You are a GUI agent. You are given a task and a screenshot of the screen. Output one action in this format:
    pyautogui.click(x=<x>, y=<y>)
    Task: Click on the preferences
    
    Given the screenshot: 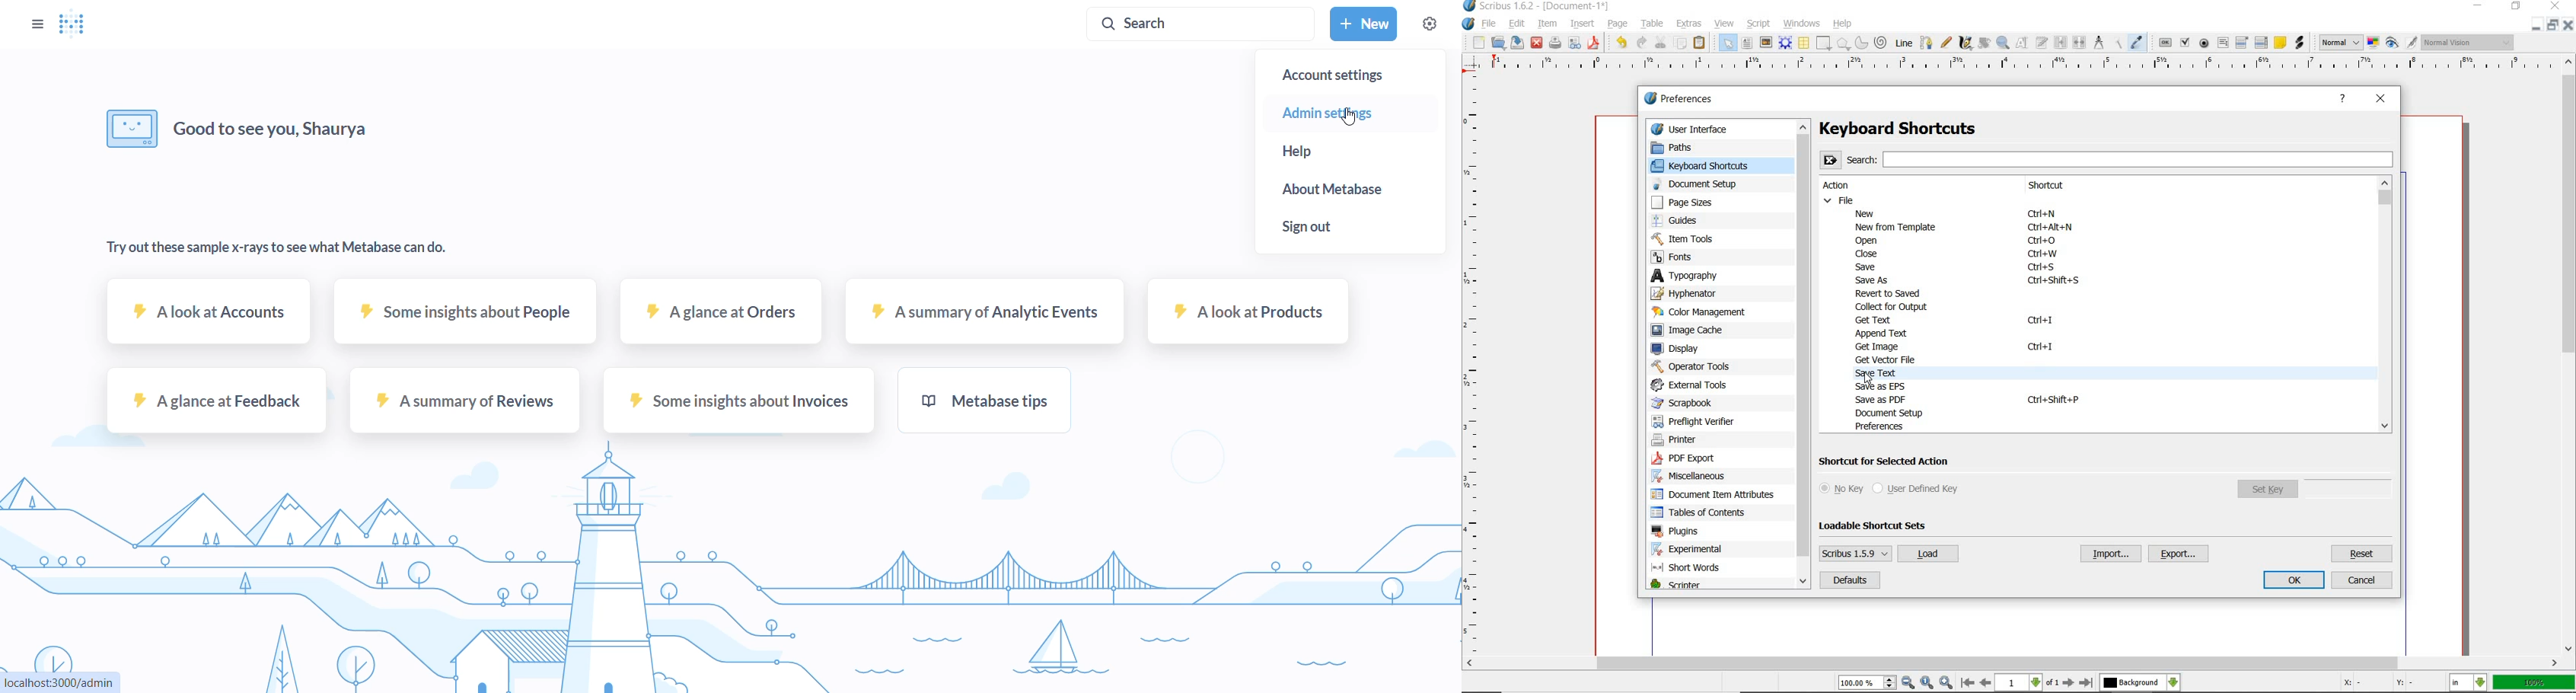 What is the action you would take?
    pyautogui.click(x=1884, y=426)
    